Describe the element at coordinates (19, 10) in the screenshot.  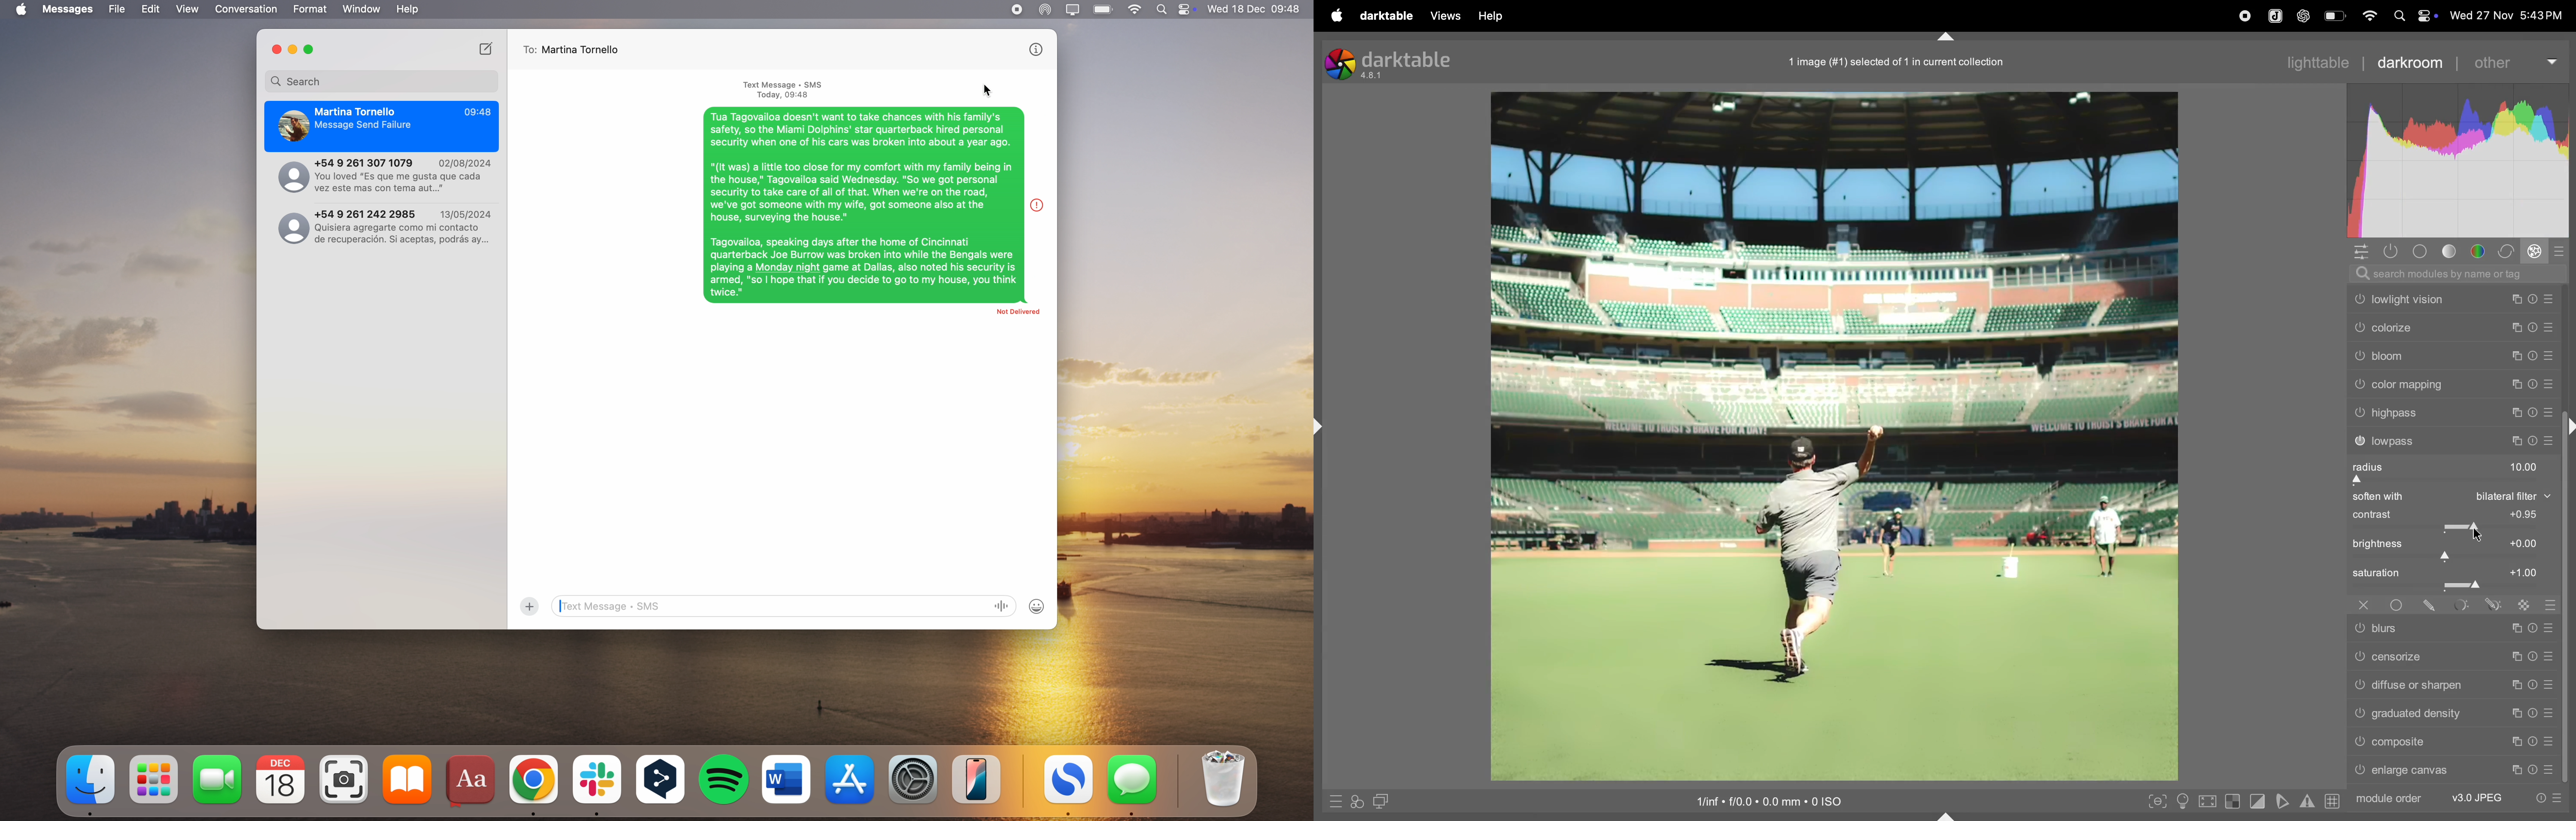
I see `Apple icon` at that location.